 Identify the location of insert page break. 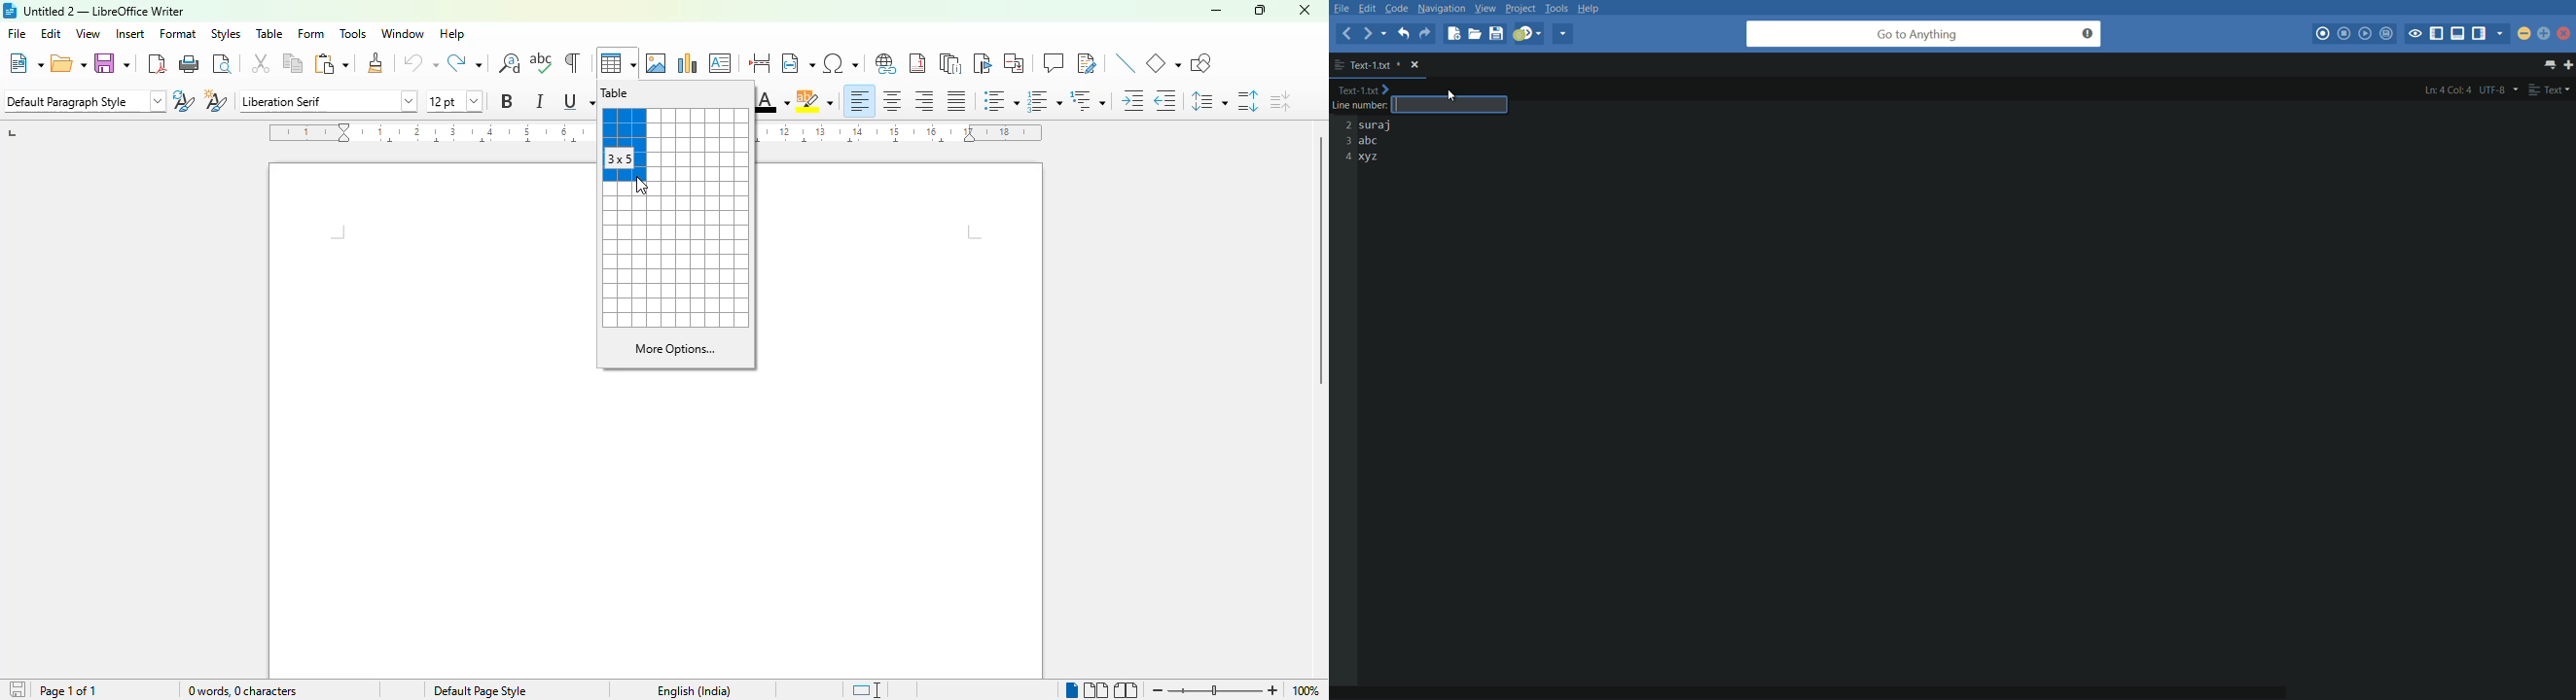
(761, 62).